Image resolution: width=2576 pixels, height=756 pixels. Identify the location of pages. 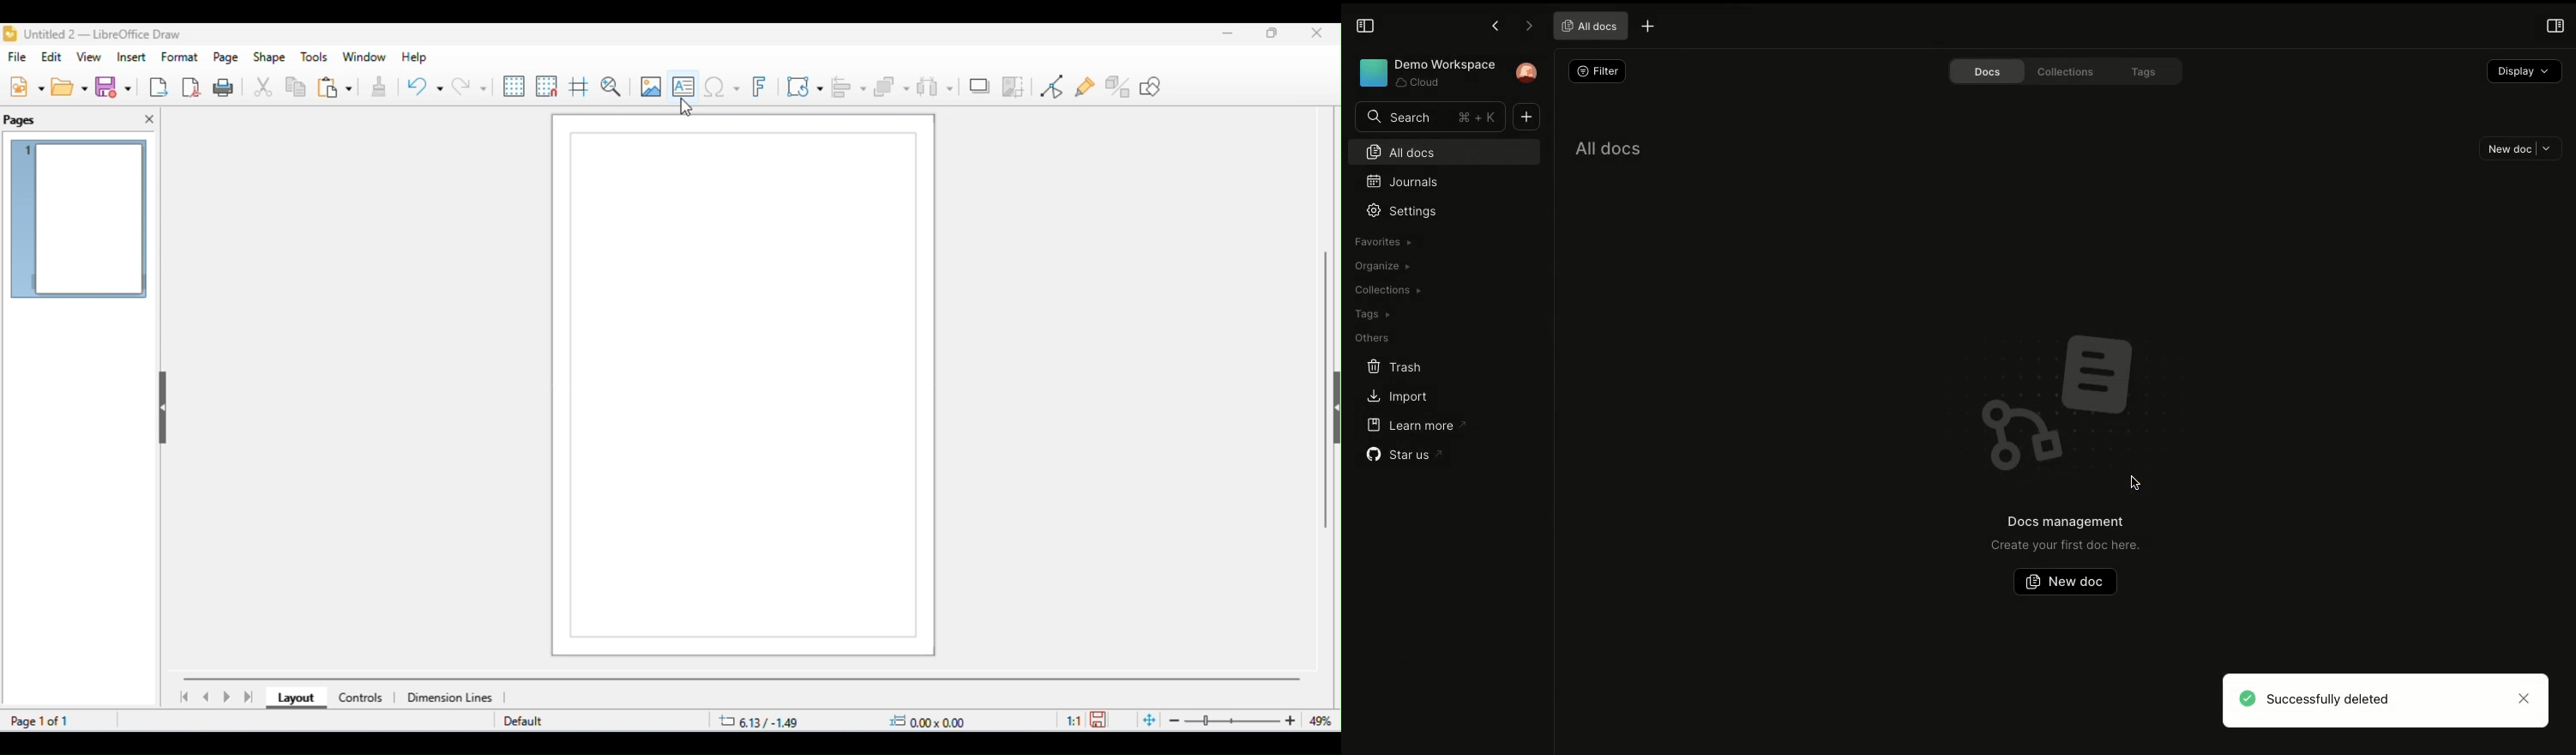
(21, 121).